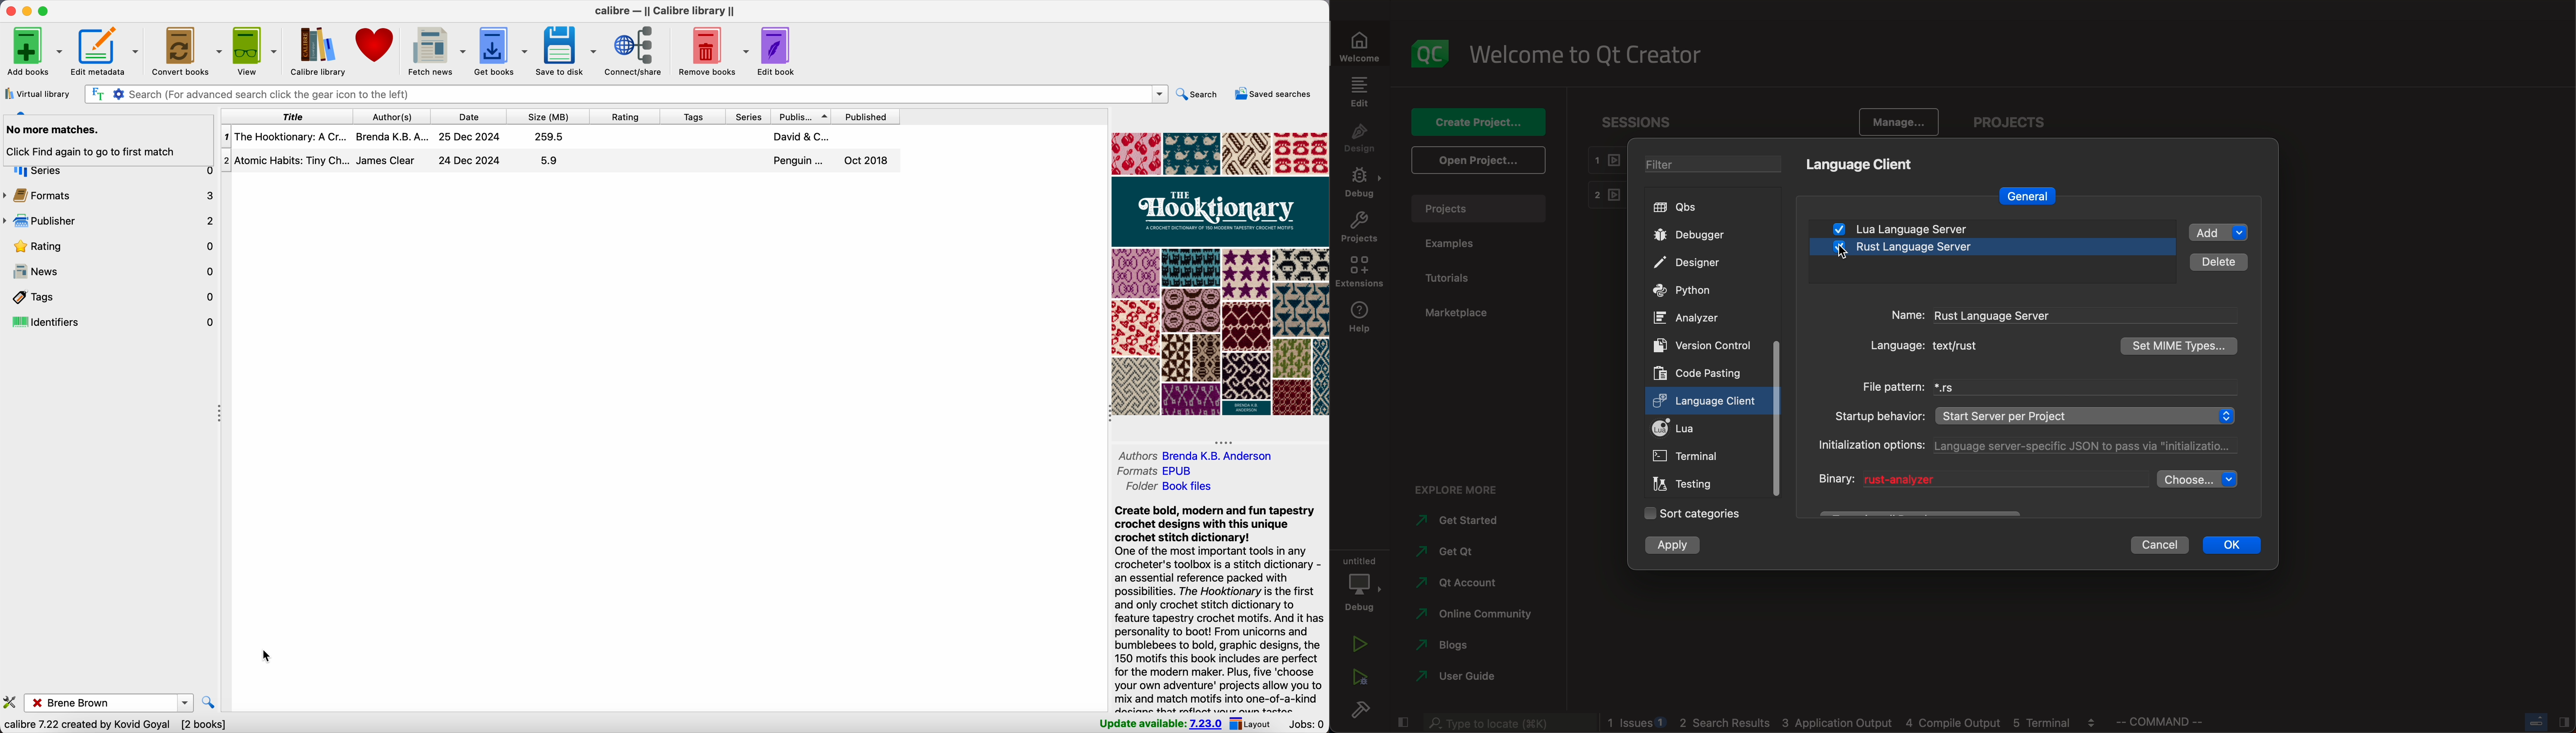  I want to click on blogs, so click(1472, 646).